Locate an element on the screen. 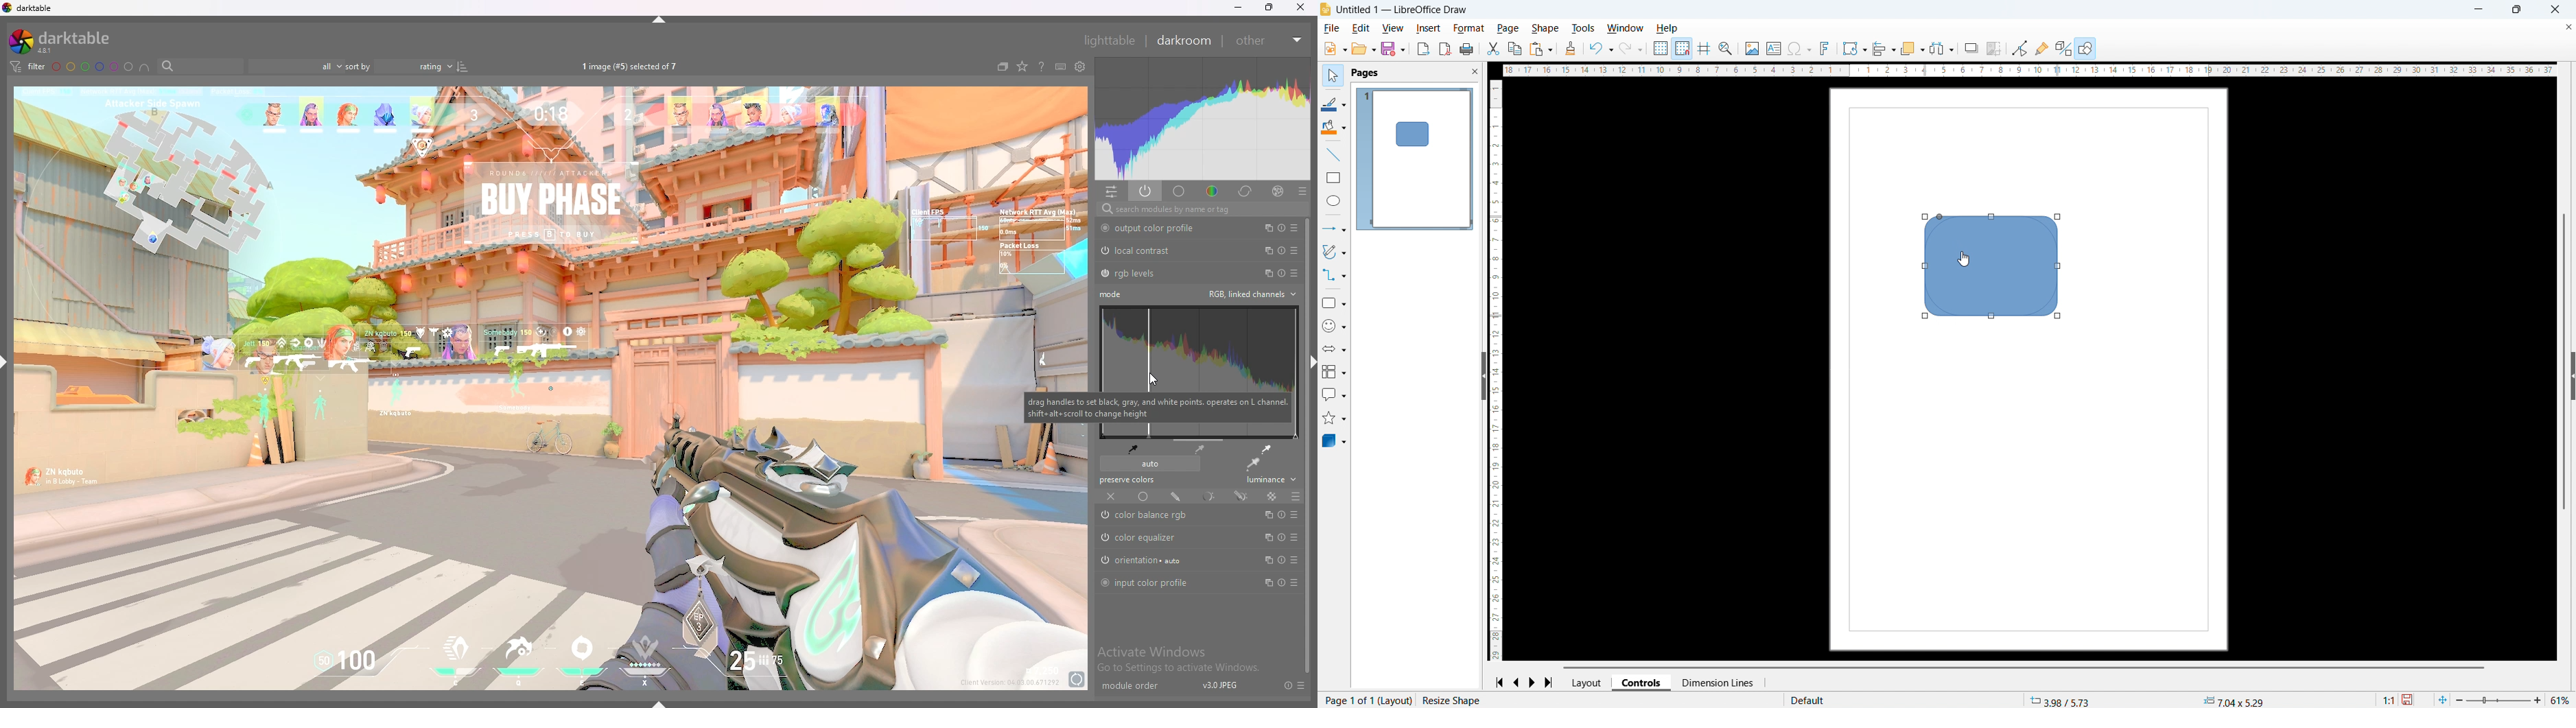 This screenshot has height=728, width=2576. color balance rgb is located at coordinates (1160, 516).